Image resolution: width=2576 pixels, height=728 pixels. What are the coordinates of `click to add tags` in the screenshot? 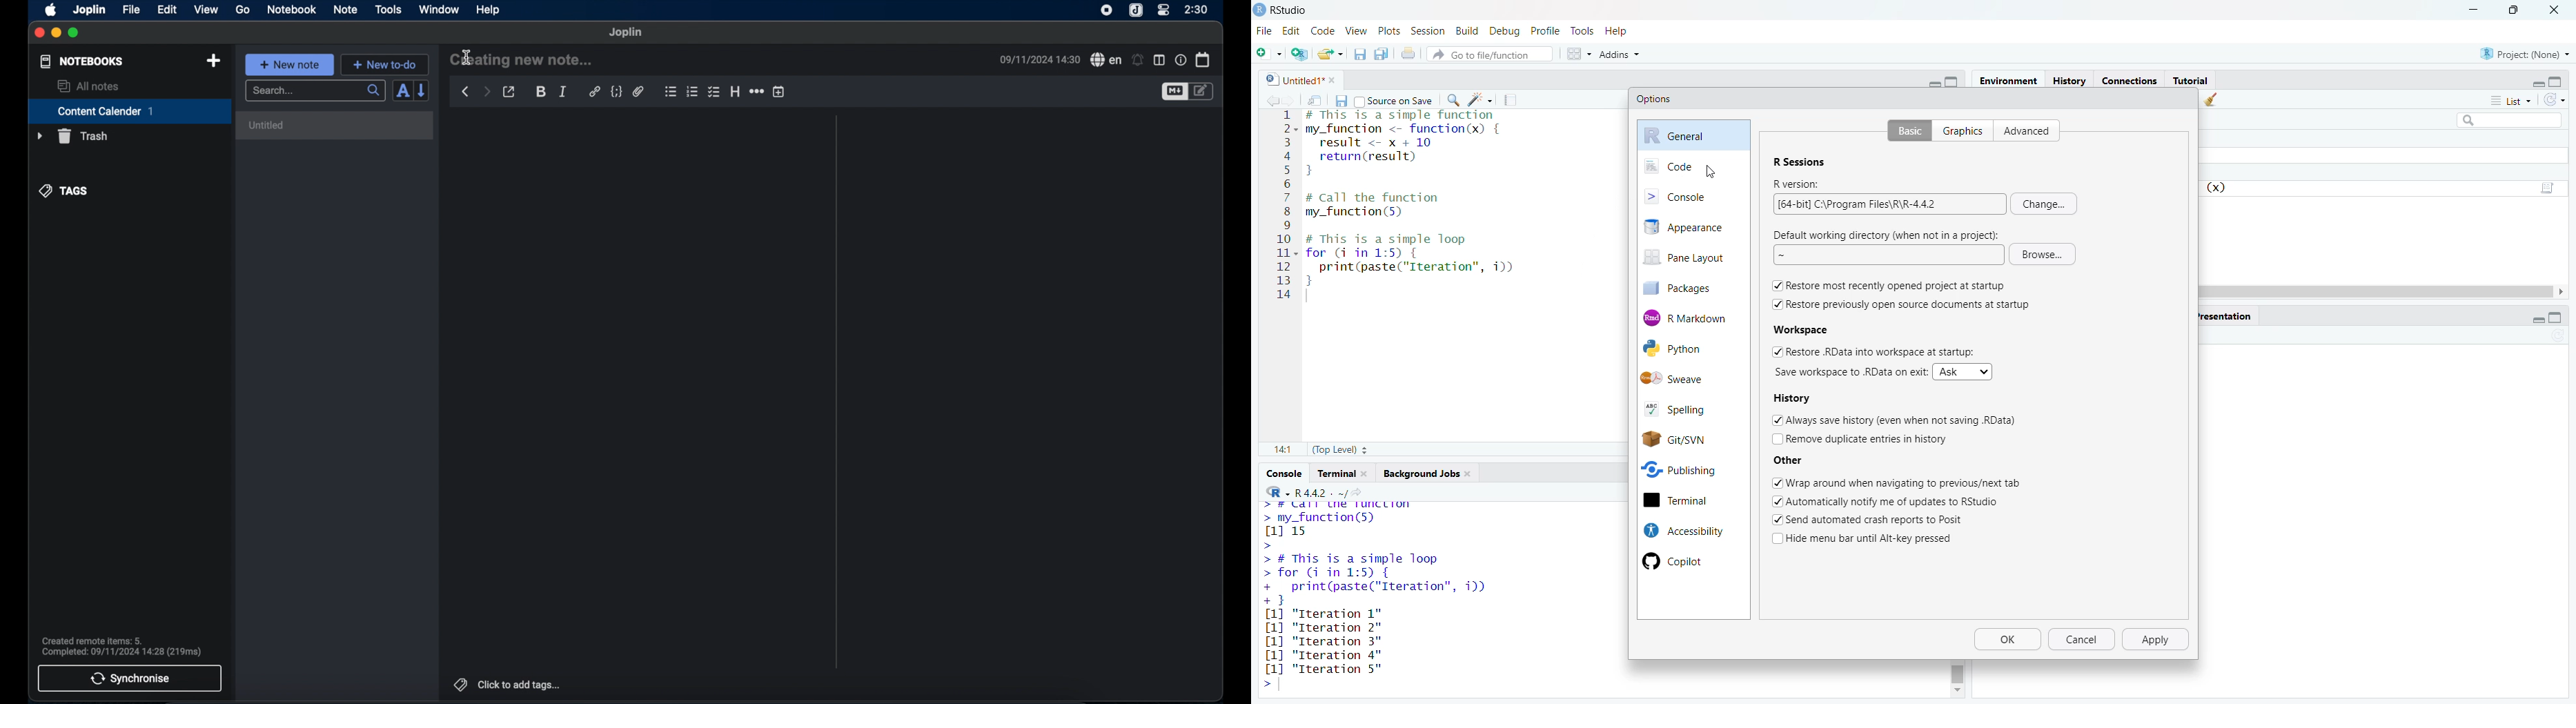 It's located at (508, 684).